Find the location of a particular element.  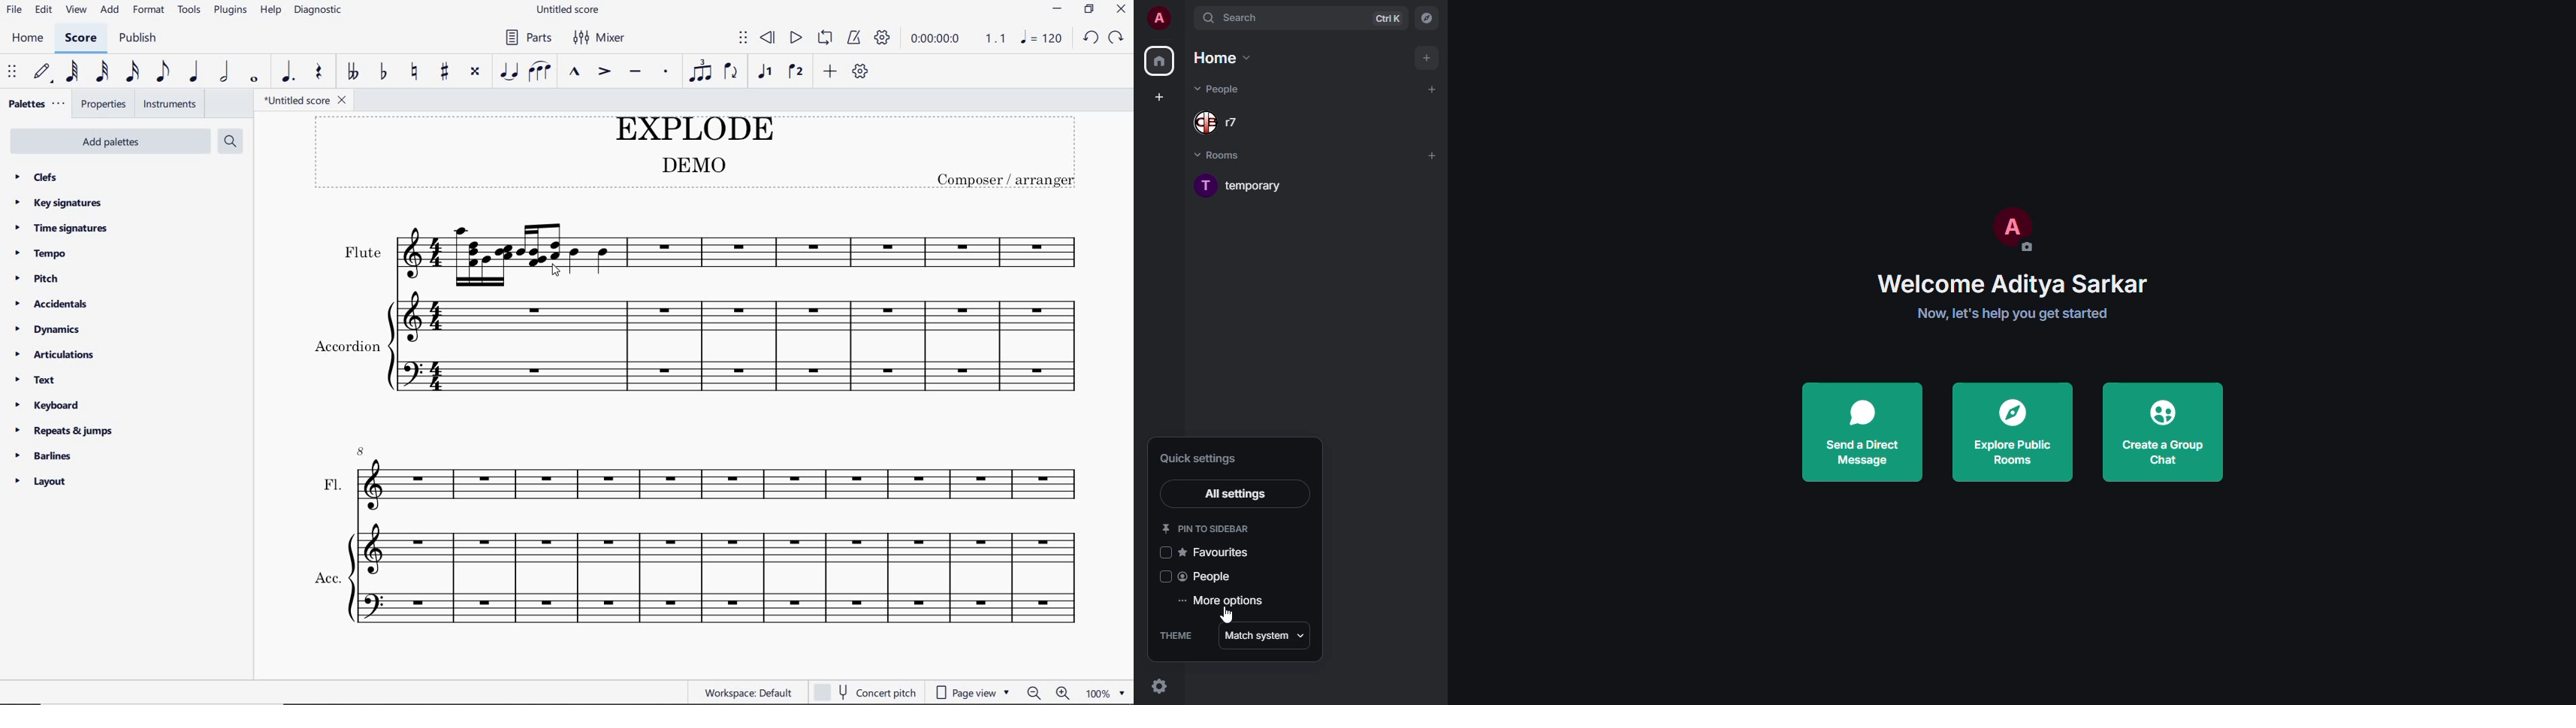

playback settings is located at coordinates (884, 37).